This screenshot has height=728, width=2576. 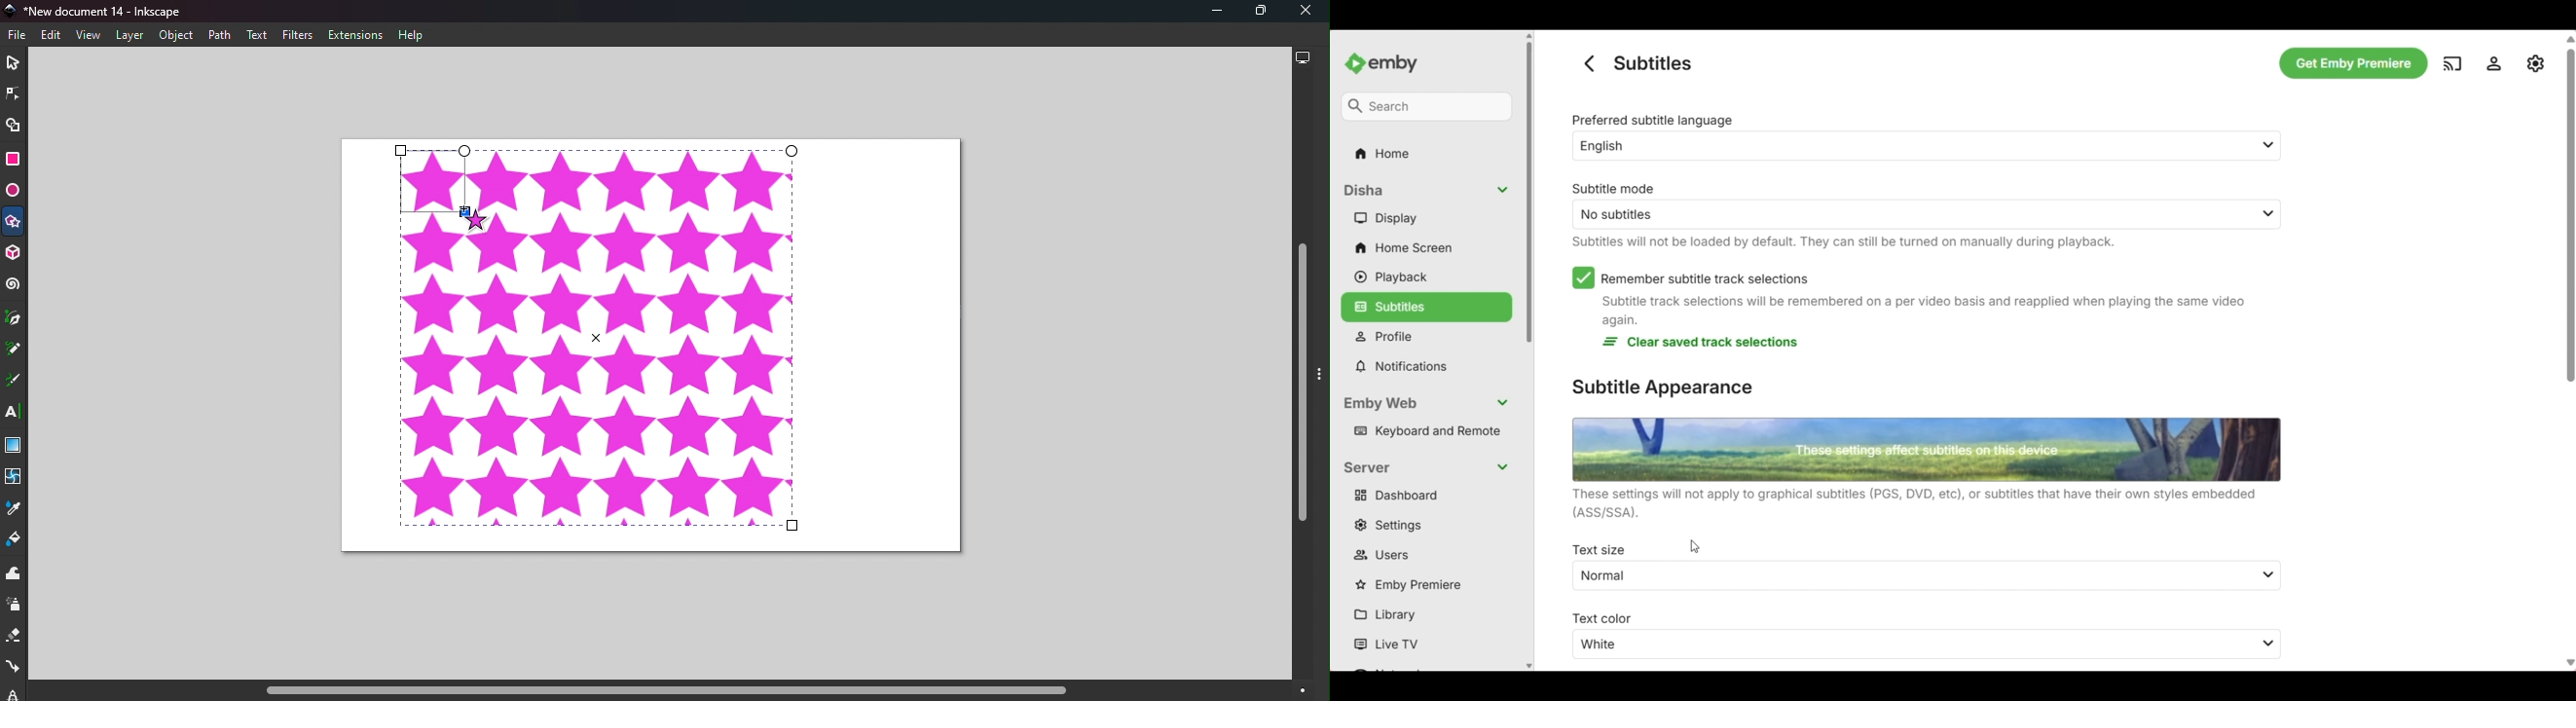 What do you see at coordinates (13, 669) in the screenshot?
I see `Connector tool` at bounding box center [13, 669].